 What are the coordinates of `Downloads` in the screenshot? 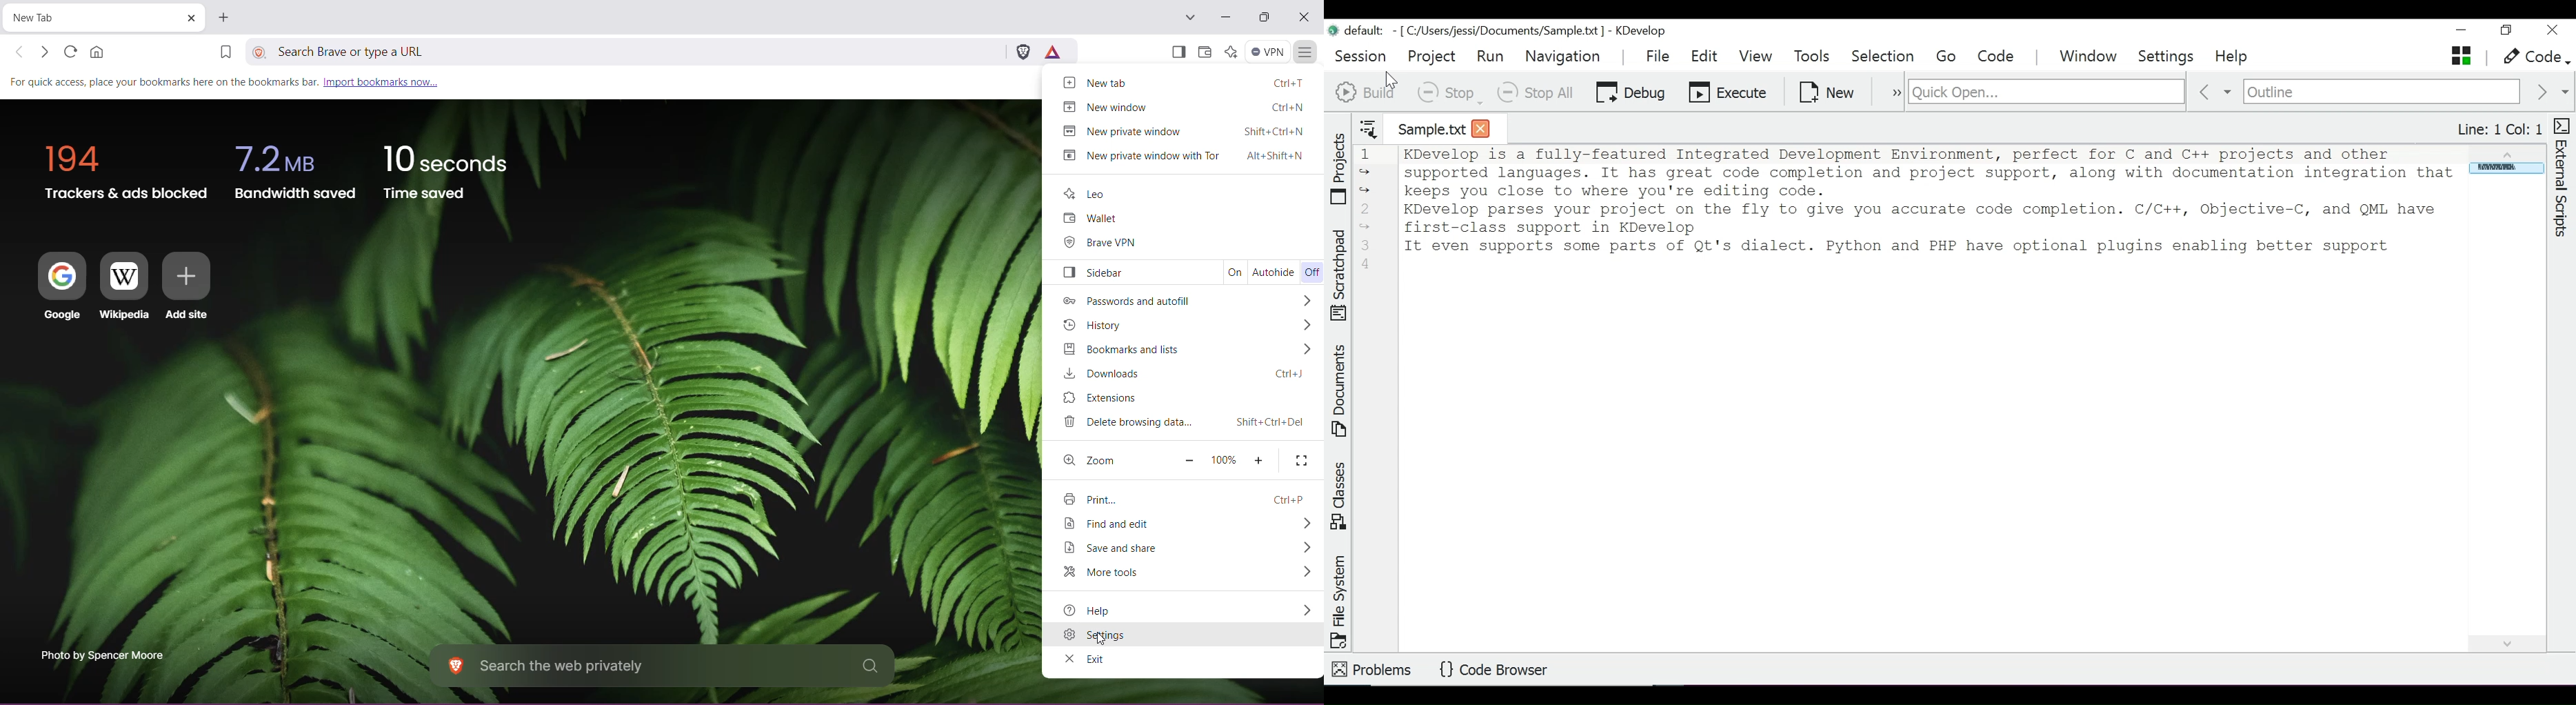 It's located at (1180, 374).